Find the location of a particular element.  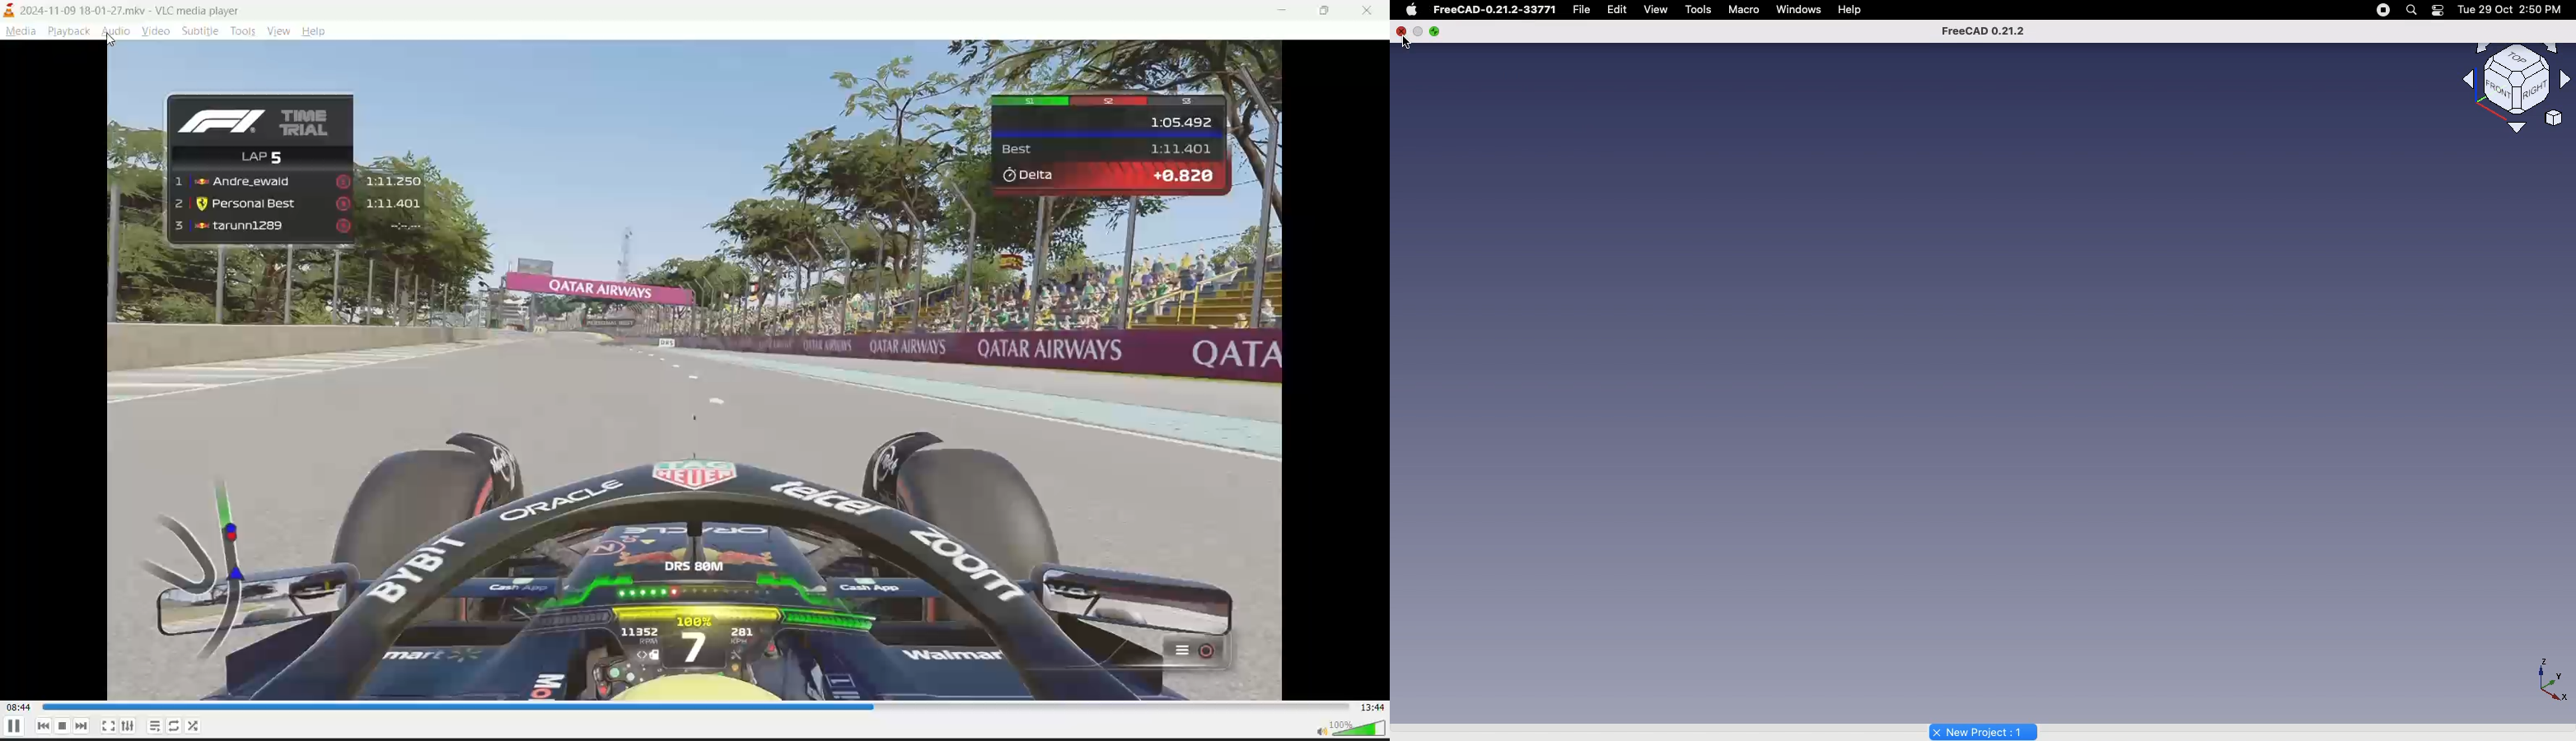

tools is located at coordinates (242, 33).